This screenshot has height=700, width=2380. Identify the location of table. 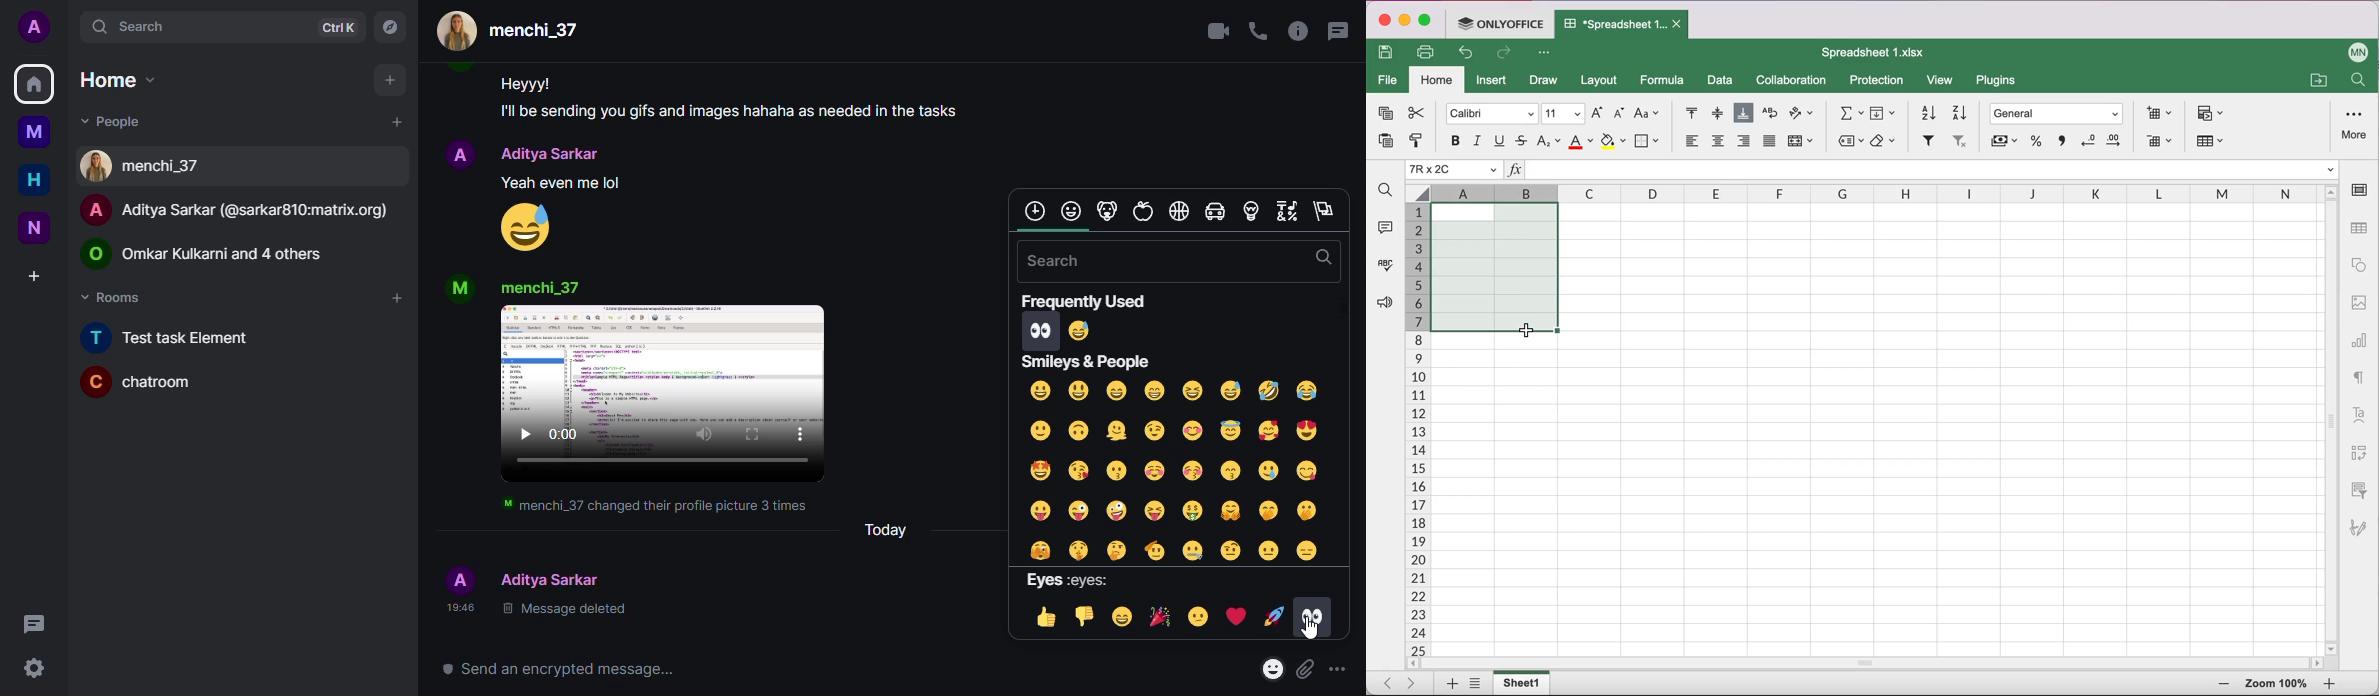
(2361, 229).